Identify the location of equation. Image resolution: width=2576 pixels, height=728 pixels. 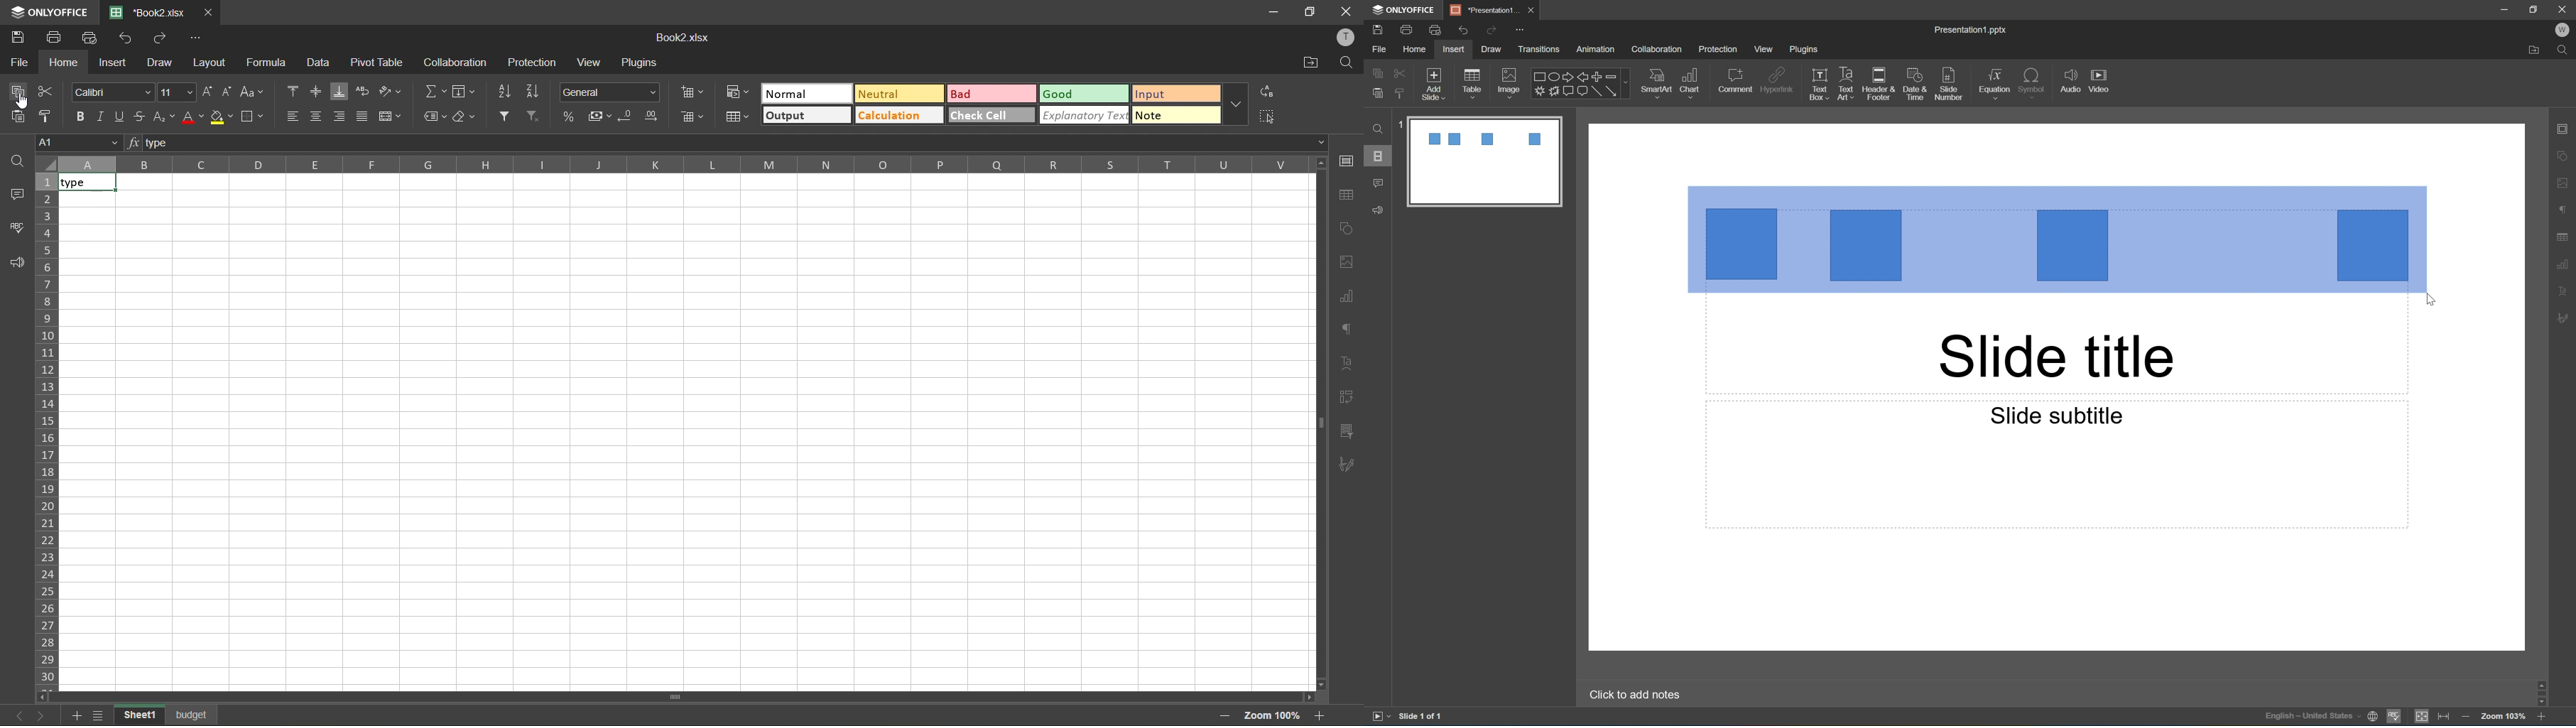
(1994, 82).